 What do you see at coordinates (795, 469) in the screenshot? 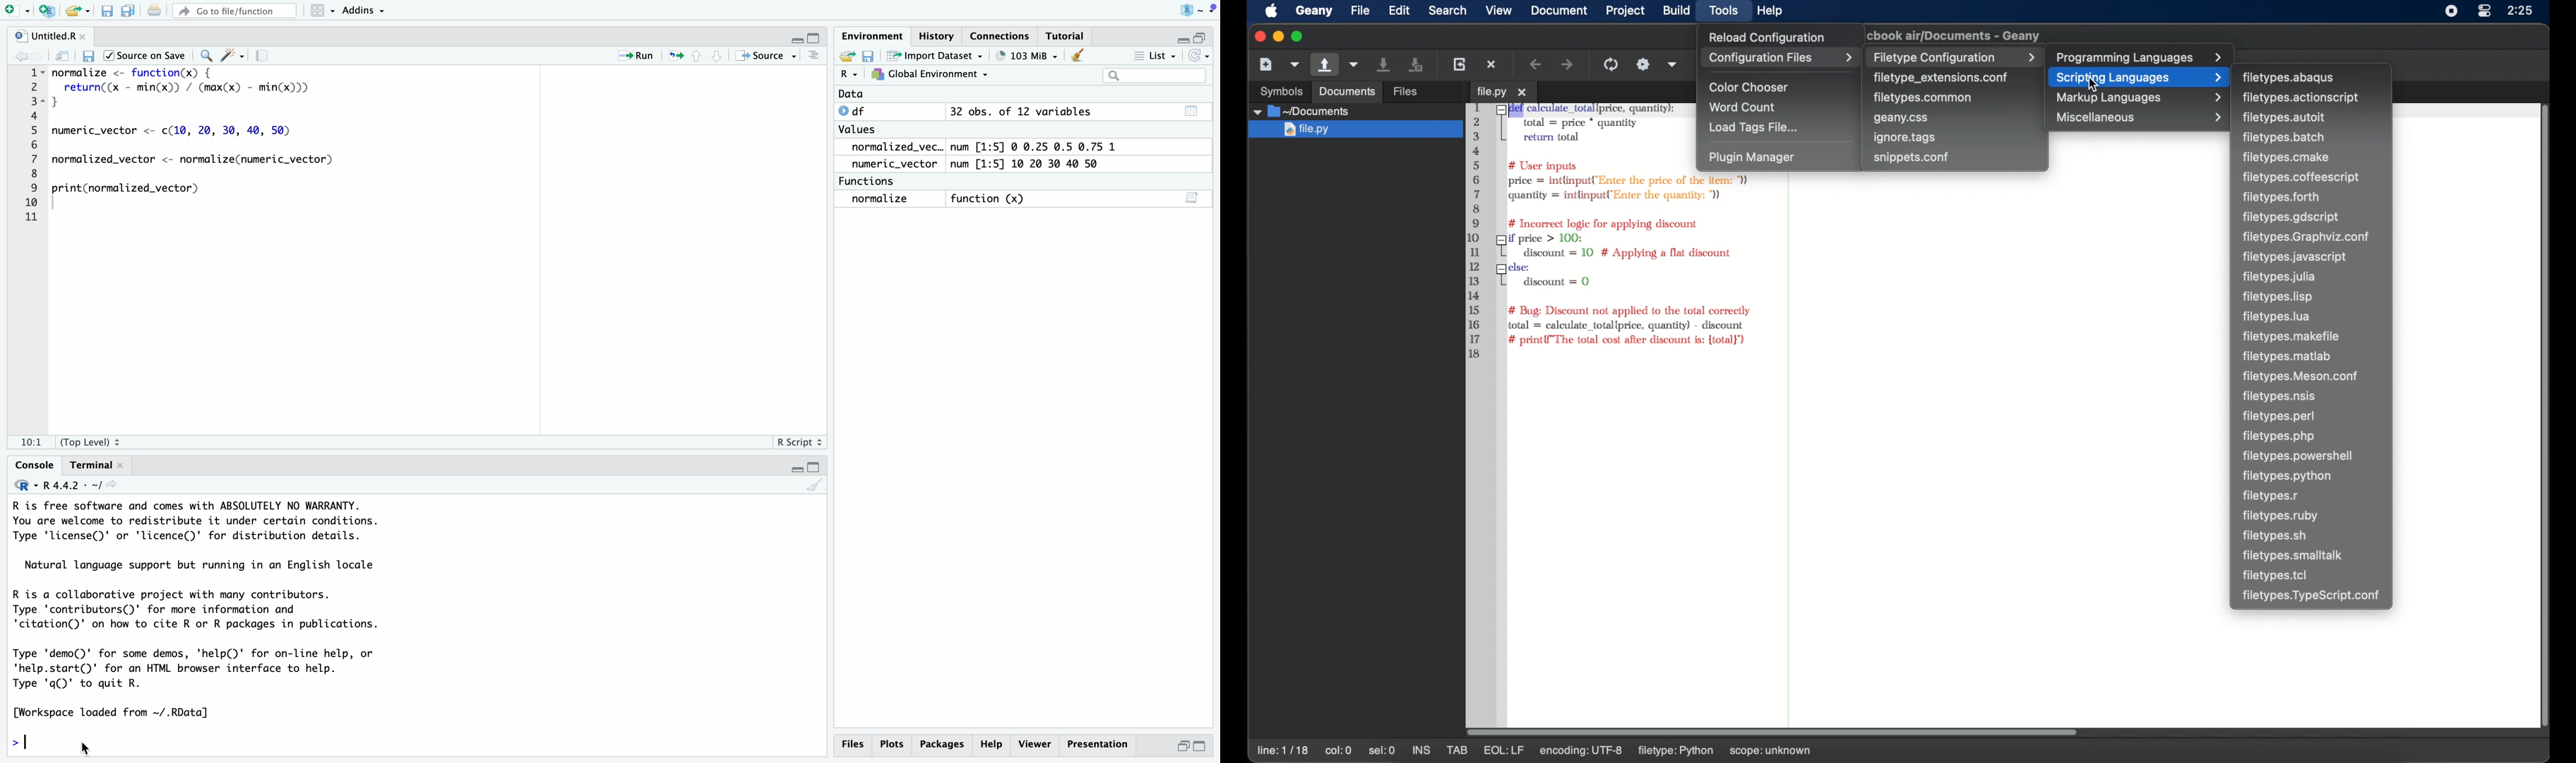
I see `Minimize` at bounding box center [795, 469].